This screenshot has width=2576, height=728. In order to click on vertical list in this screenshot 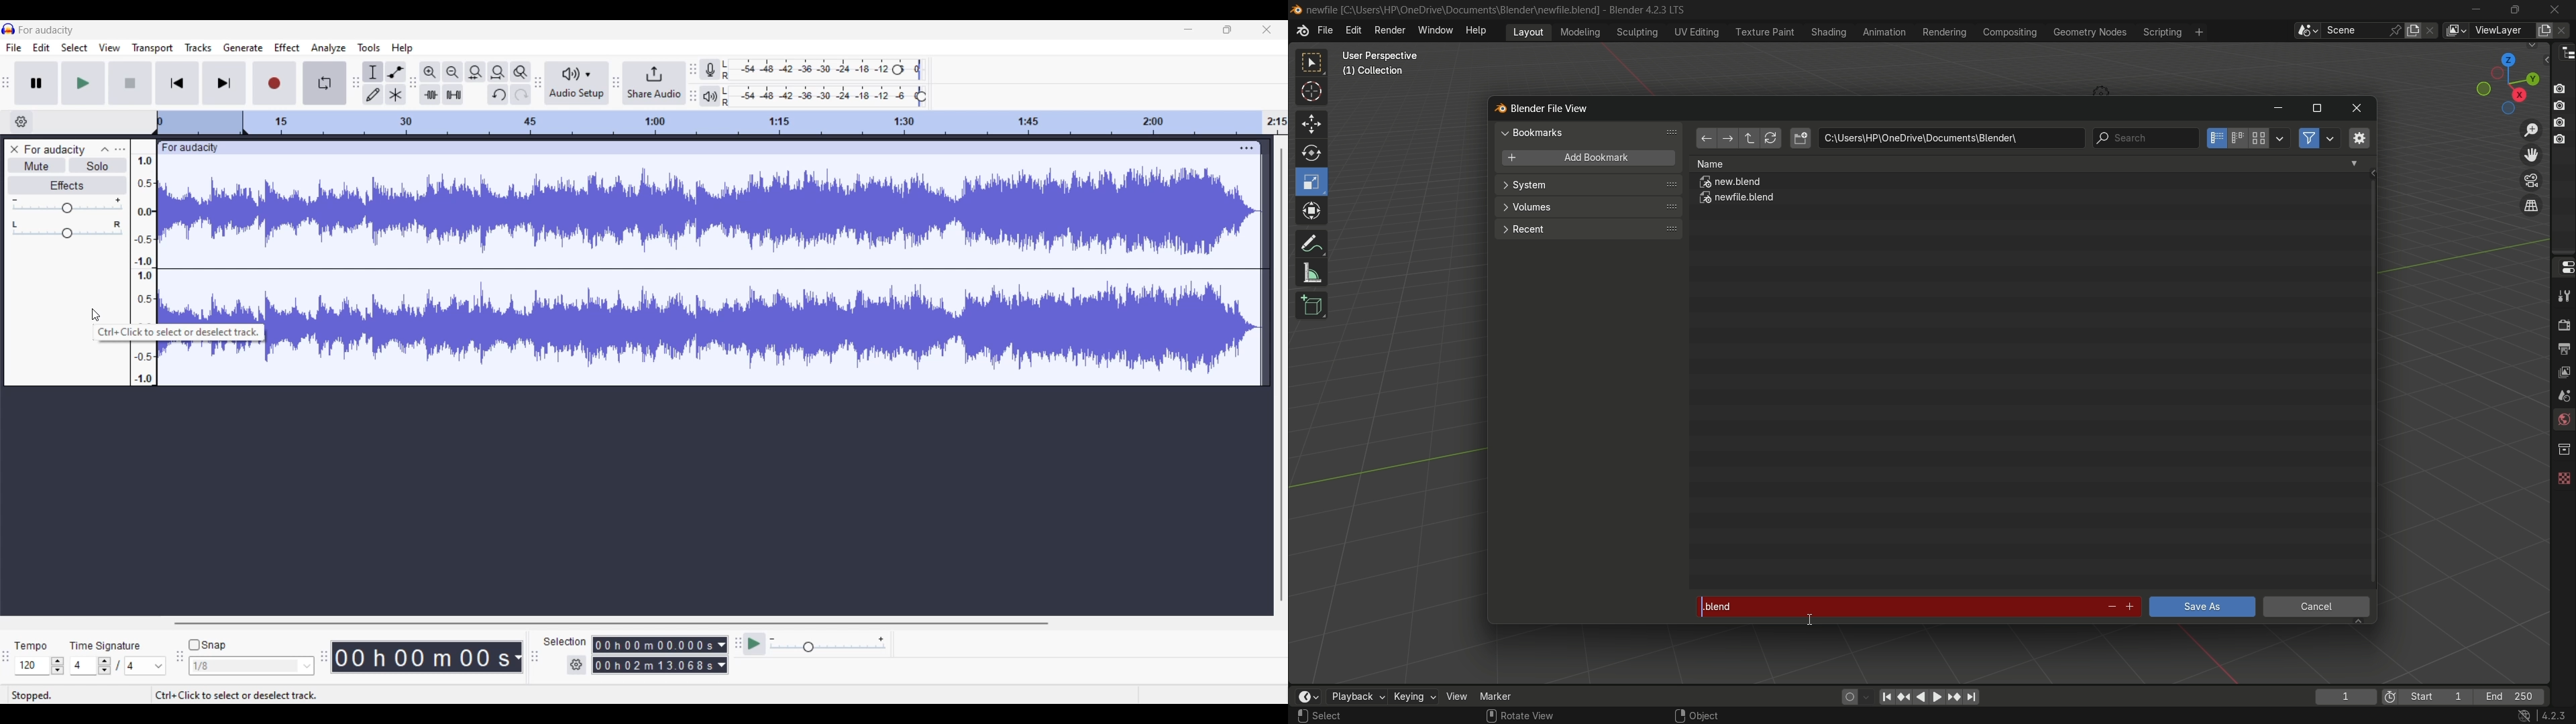, I will do `click(2215, 138)`.